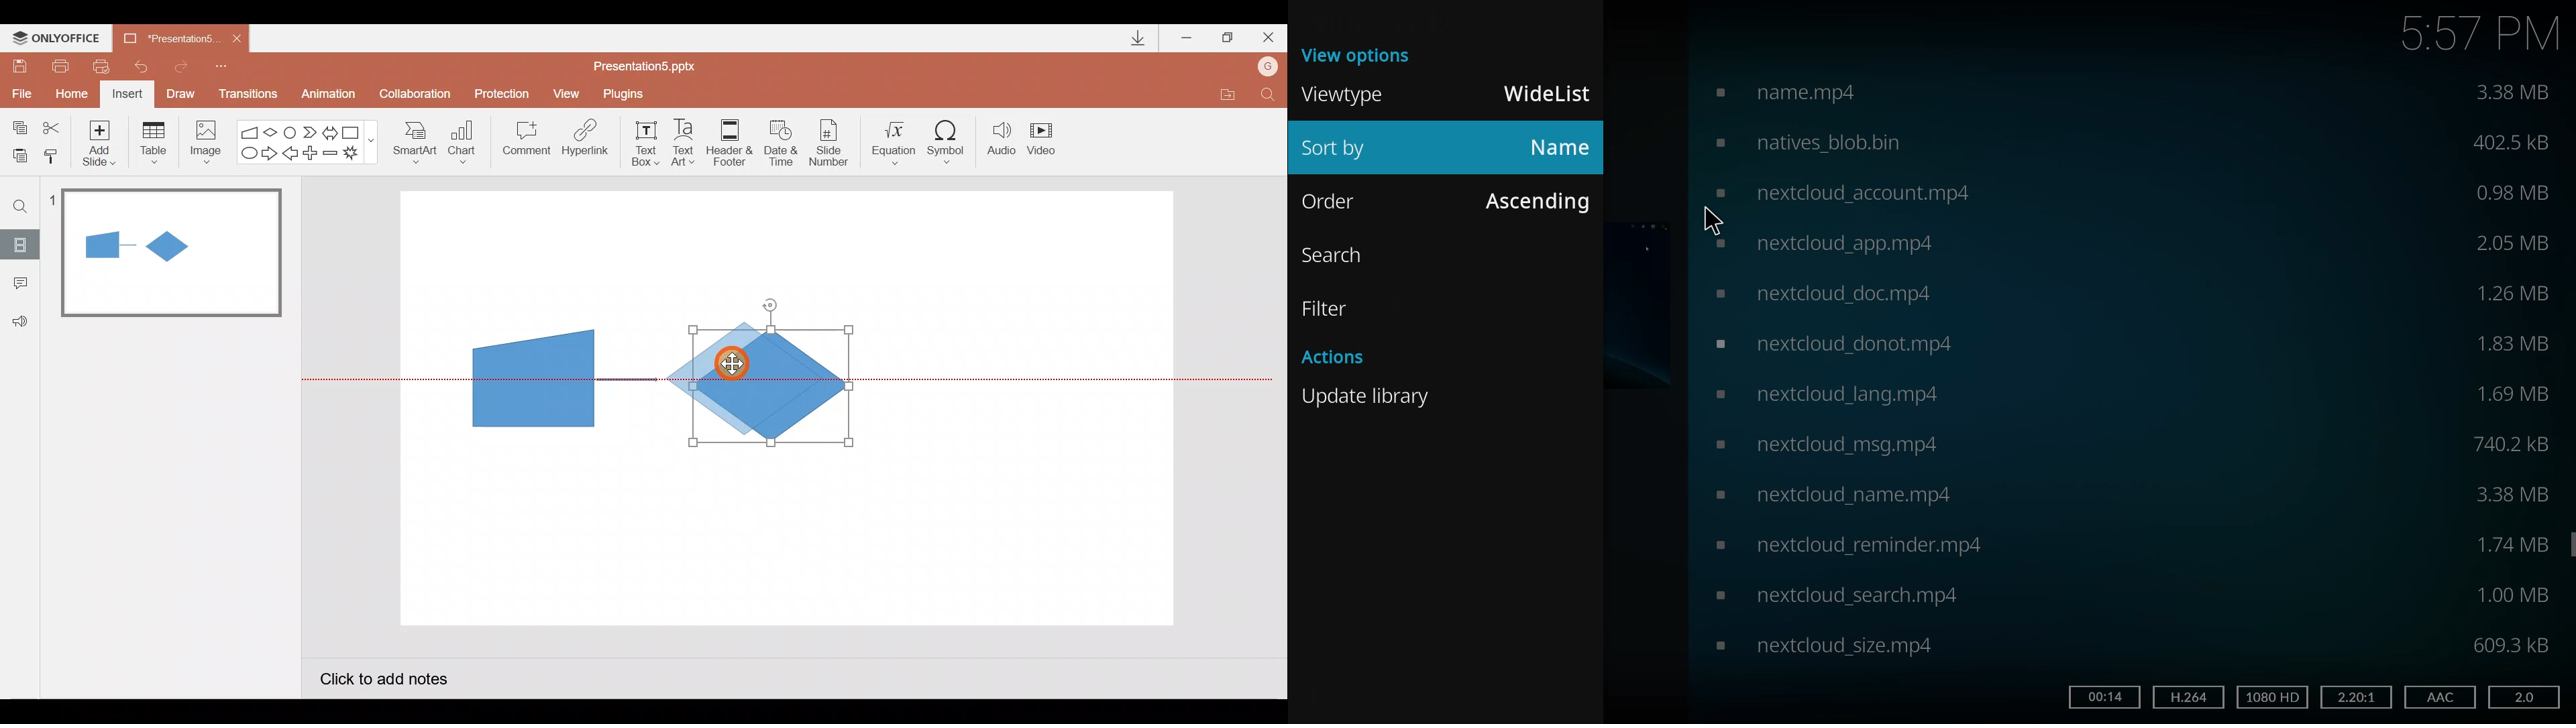  Describe the element at coordinates (1713, 219) in the screenshot. I see `cursor` at that location.